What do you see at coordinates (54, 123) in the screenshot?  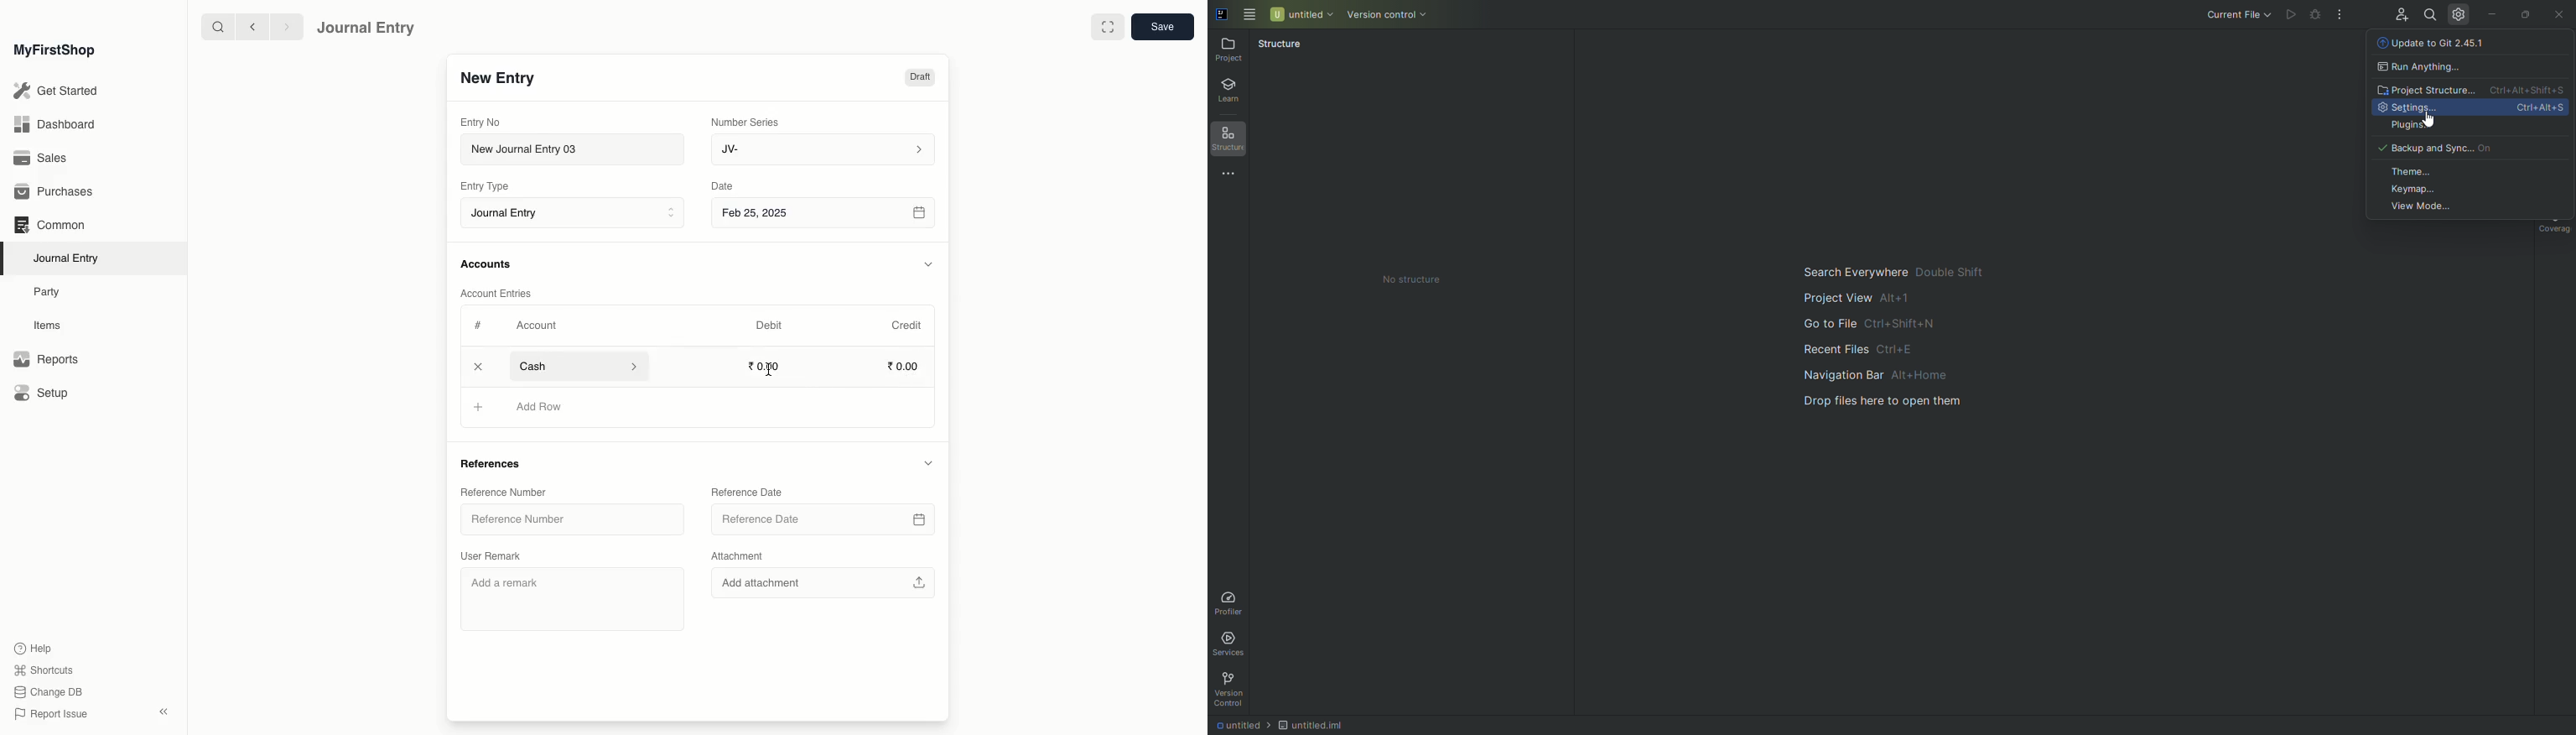 I see `Dashboard` at bounding box center [54, 123].